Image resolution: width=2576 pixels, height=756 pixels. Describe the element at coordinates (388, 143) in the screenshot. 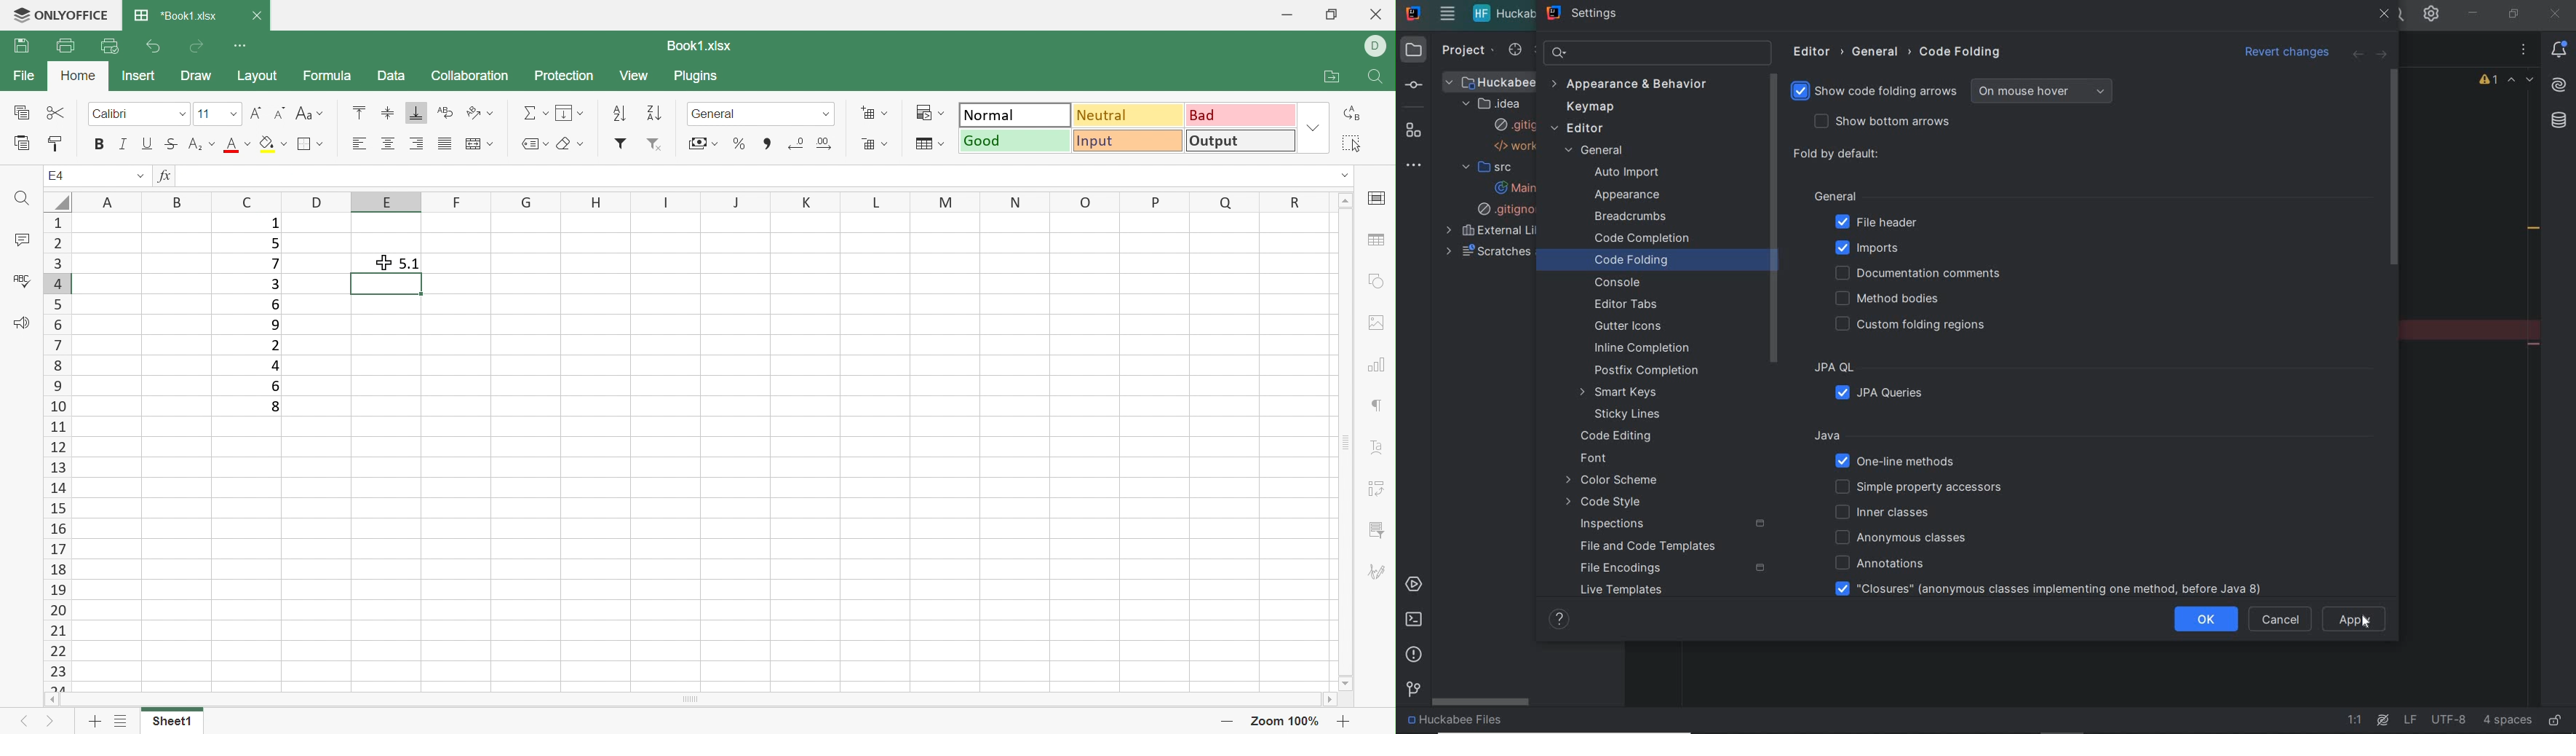

I see `Align Center` at that location.